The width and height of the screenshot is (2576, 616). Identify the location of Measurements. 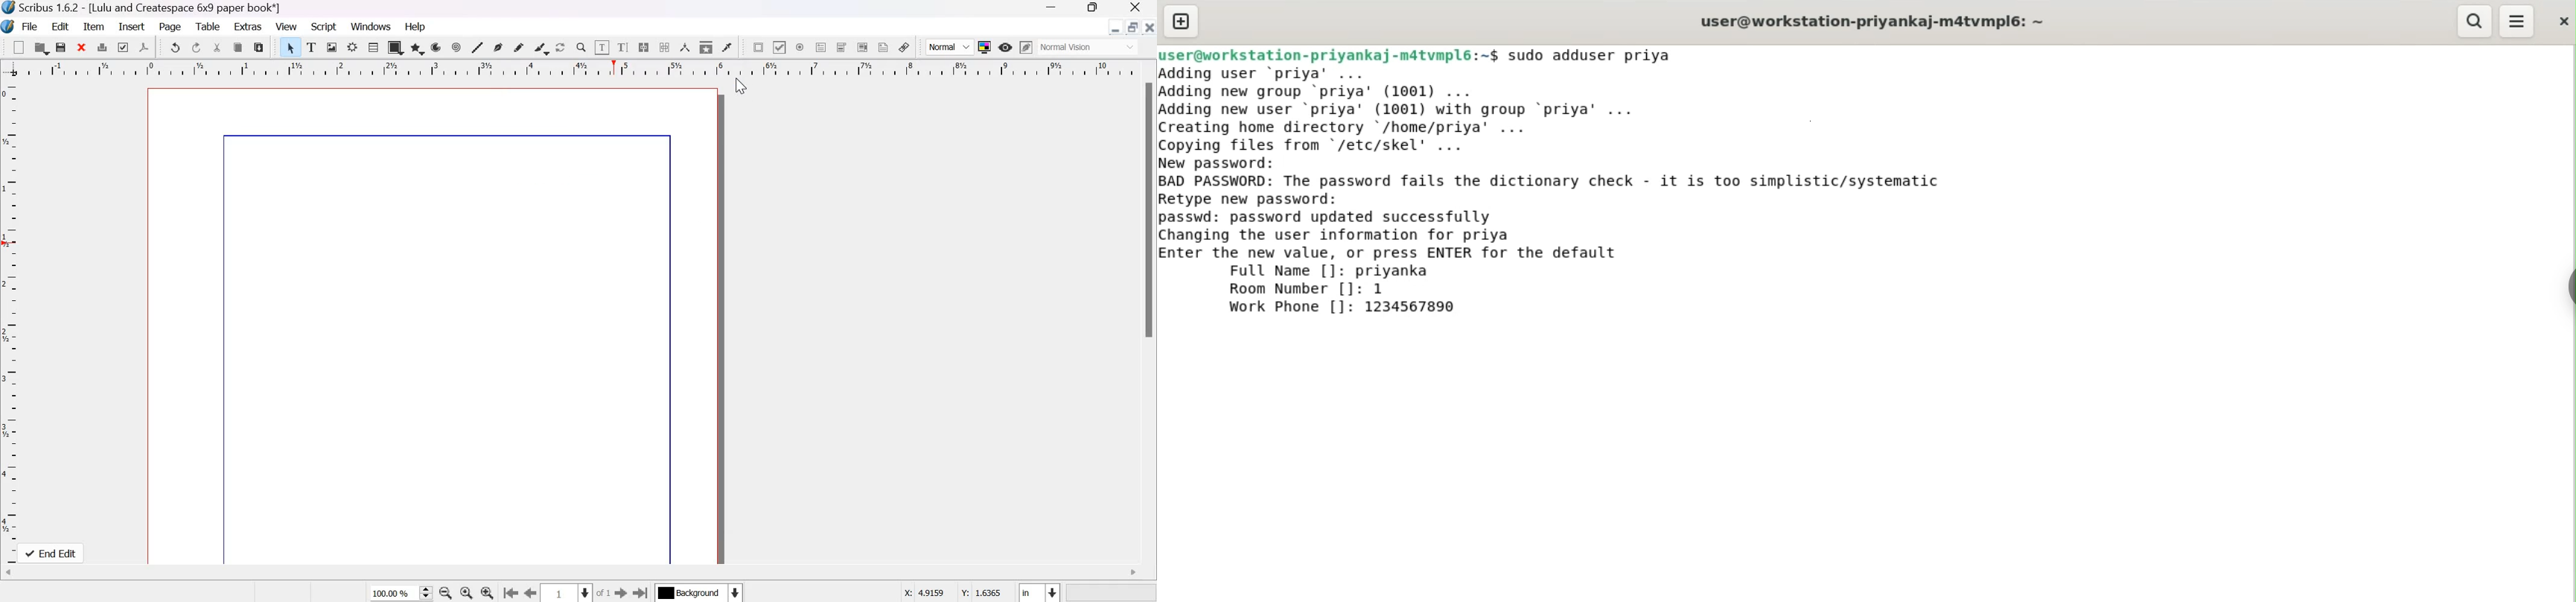
(685, 48).